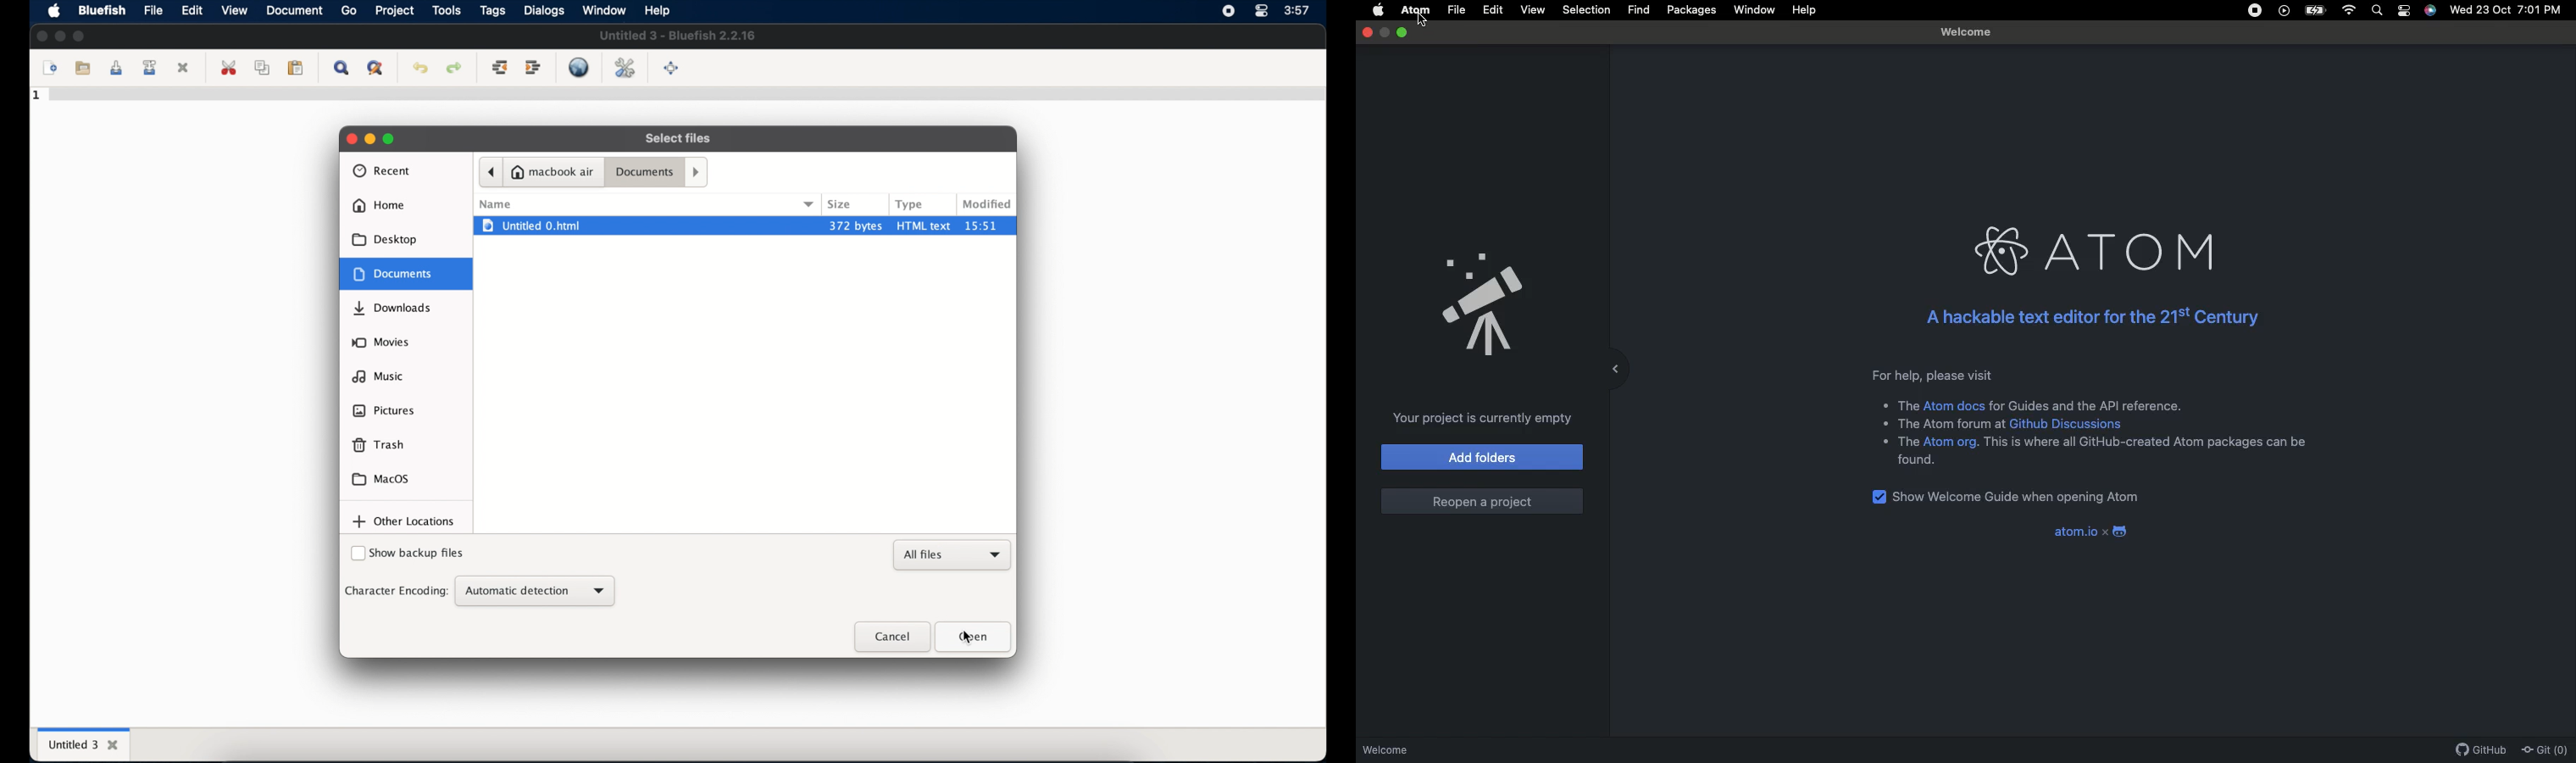  I want to click on html text, so click(924, 225).